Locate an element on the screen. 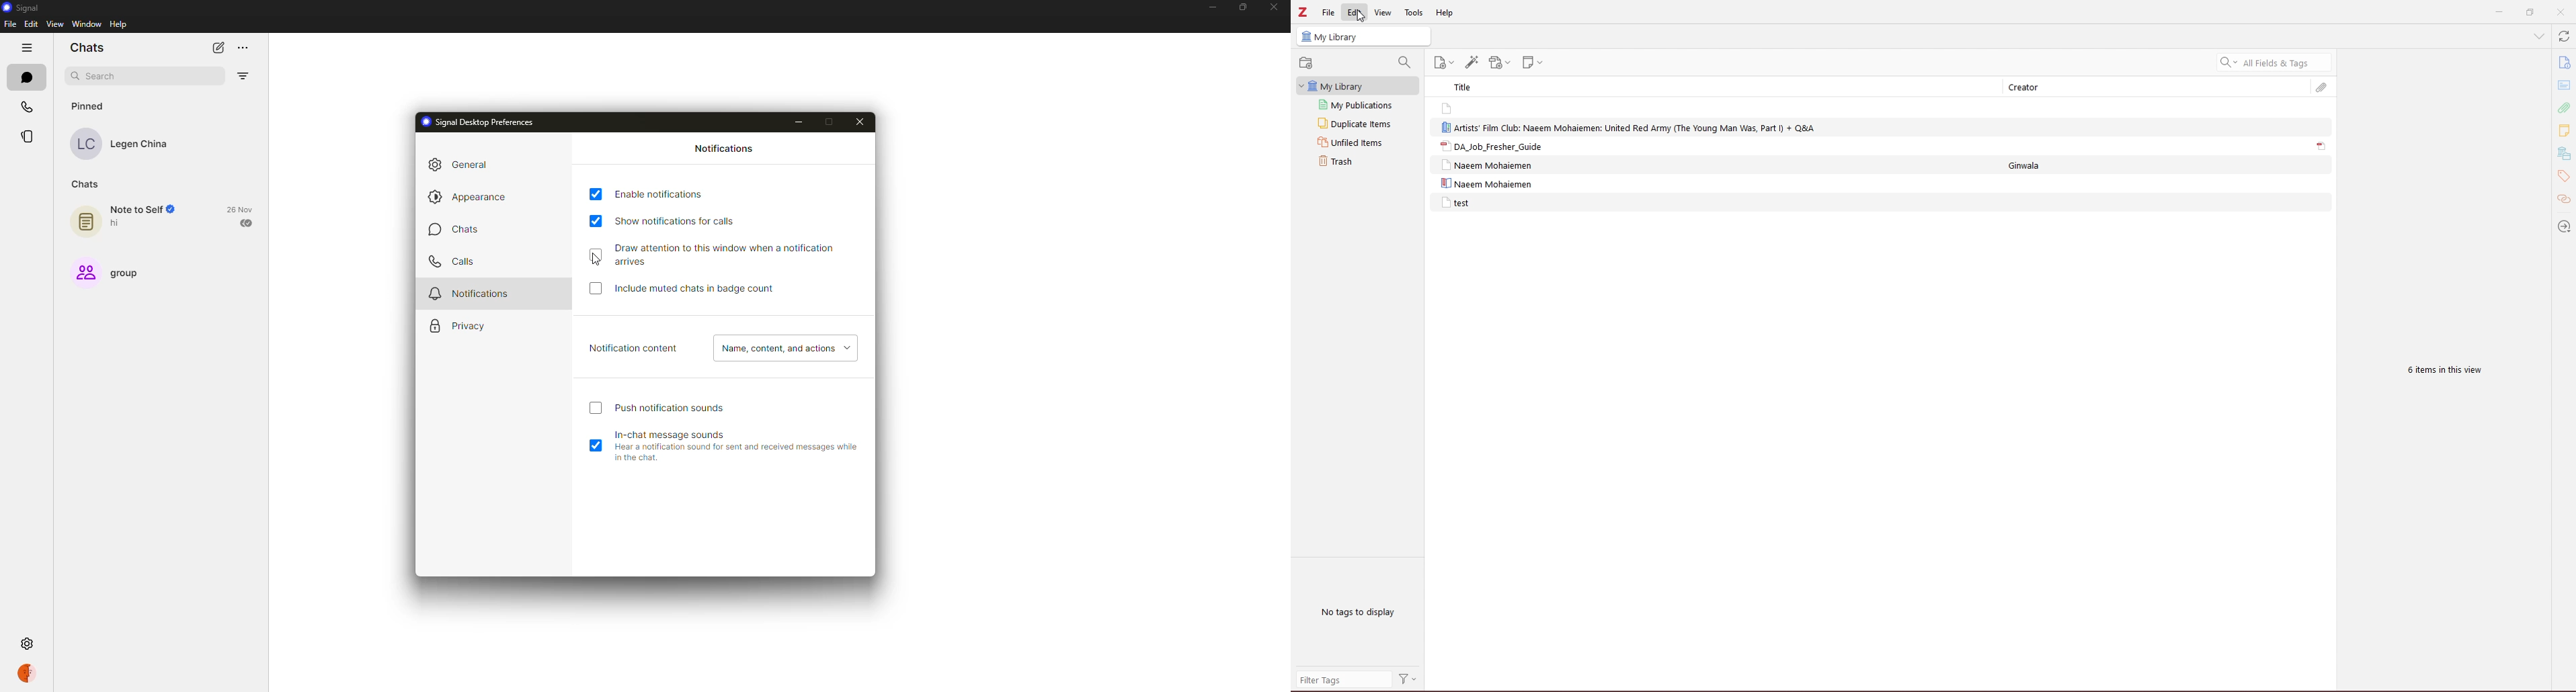 Image resolution: width=2576 pixels, height=700 pixels. Group Icon is located at coordinates (83, 271).